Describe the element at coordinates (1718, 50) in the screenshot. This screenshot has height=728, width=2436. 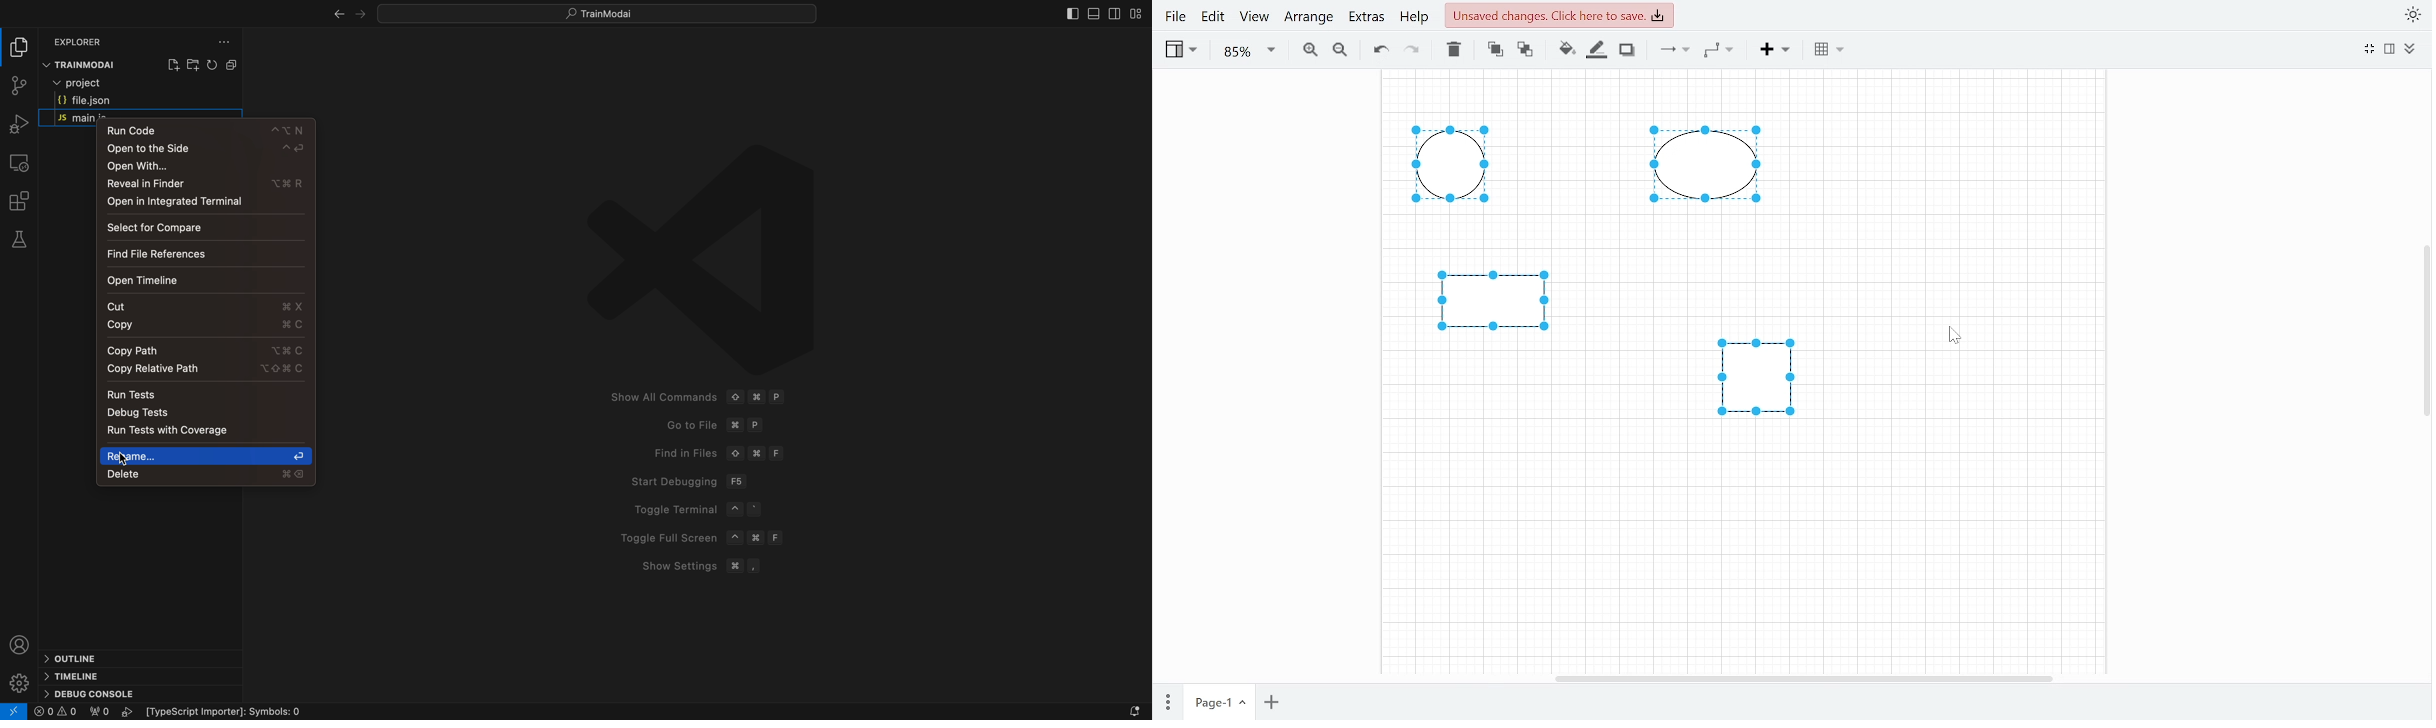
I see `Waypoints` at that location.